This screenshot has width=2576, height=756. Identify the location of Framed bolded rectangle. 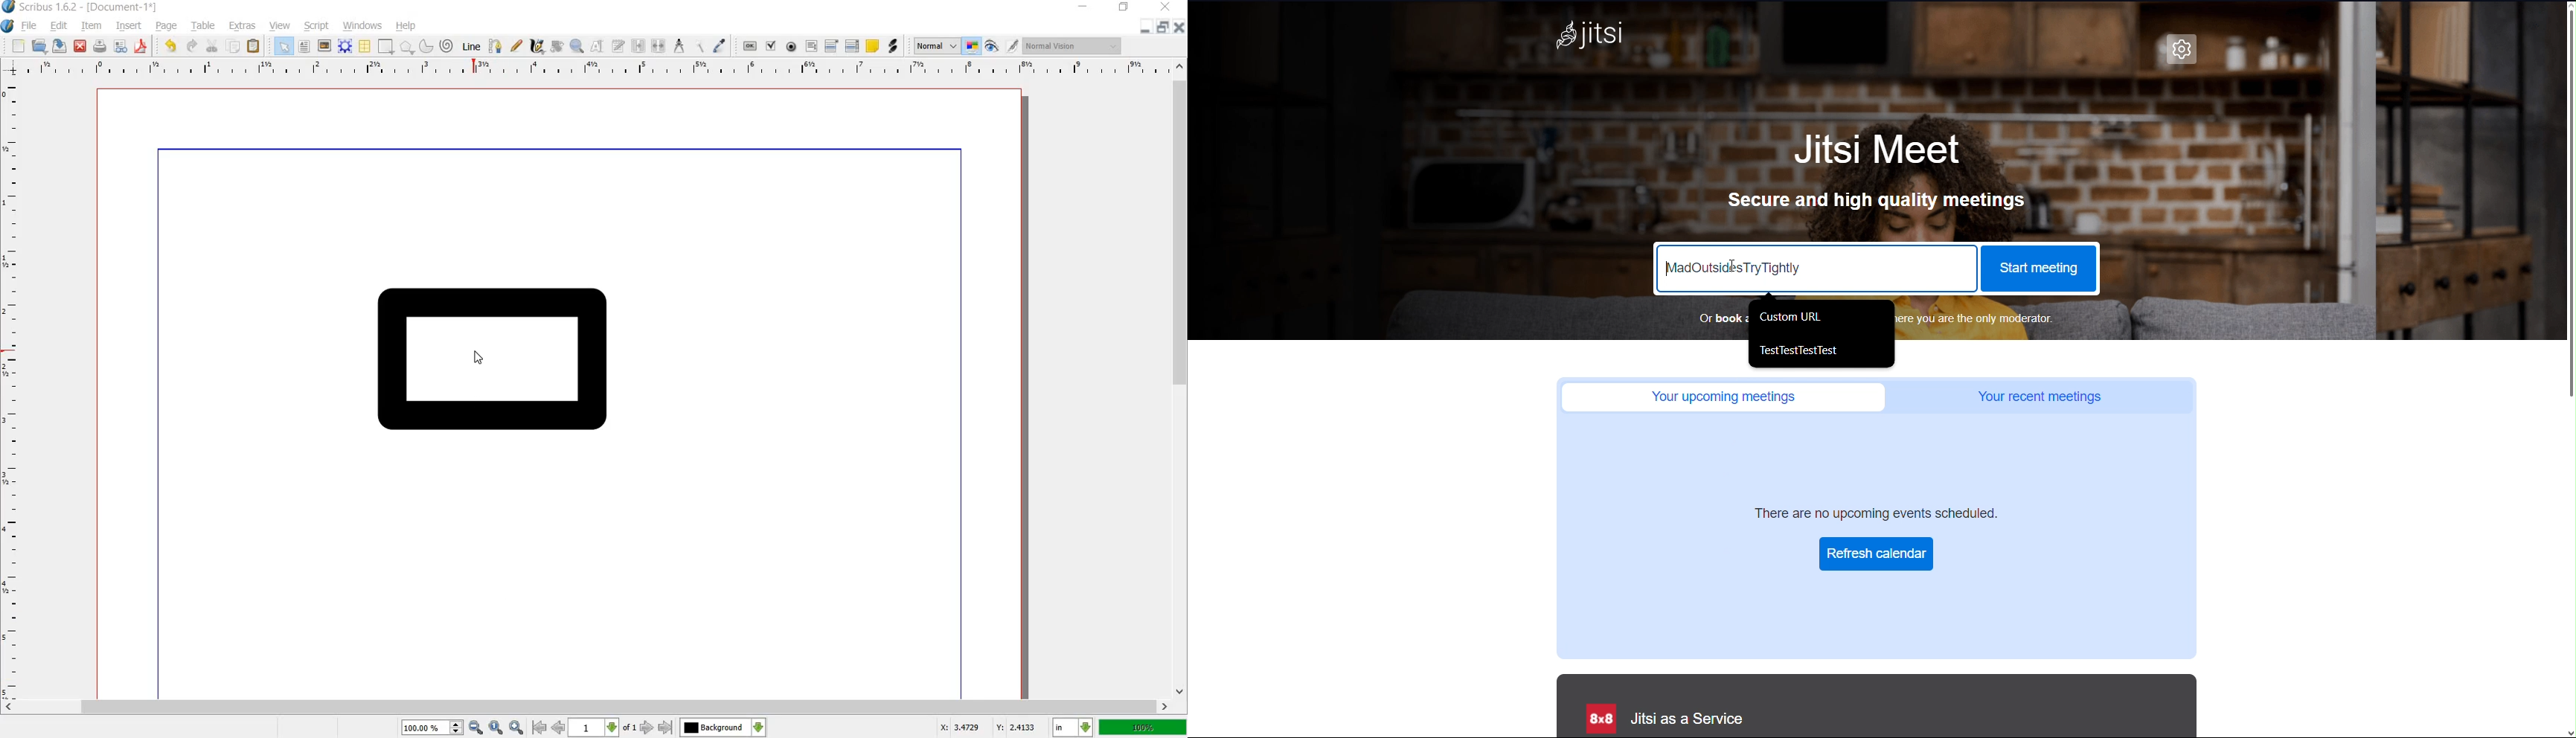
(508, 363).